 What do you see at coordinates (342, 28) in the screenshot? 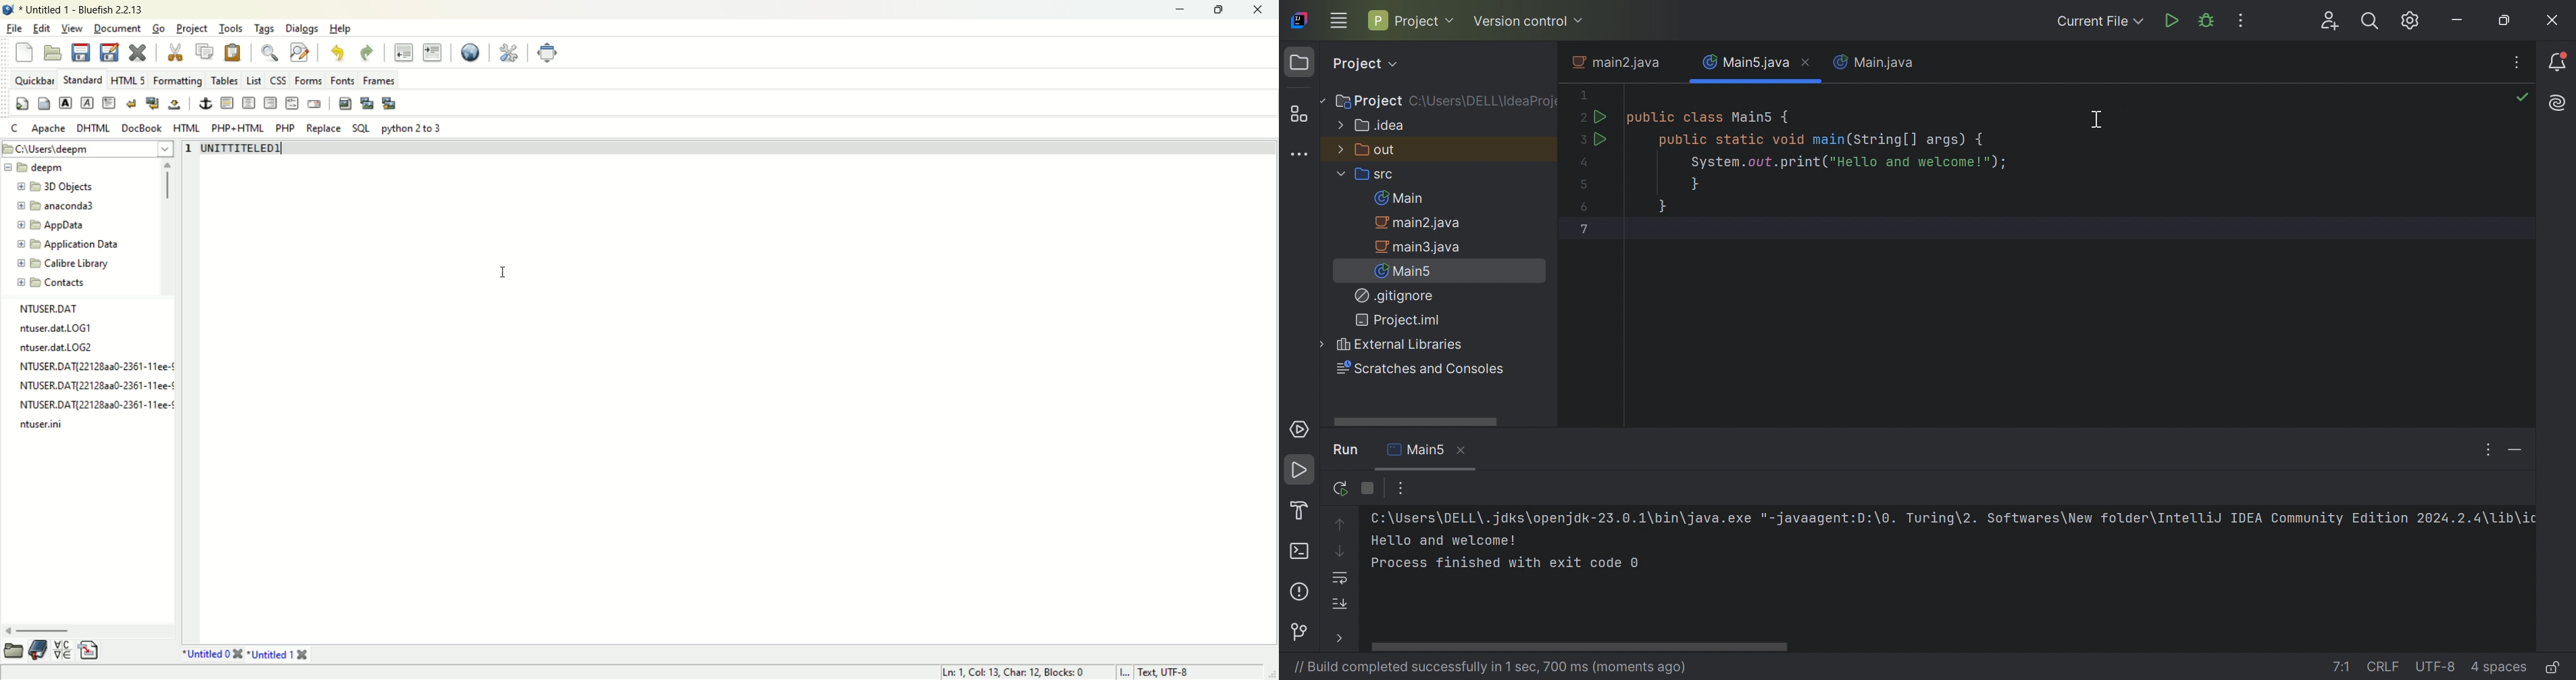
I see `help` at bounding box center [342, 28].